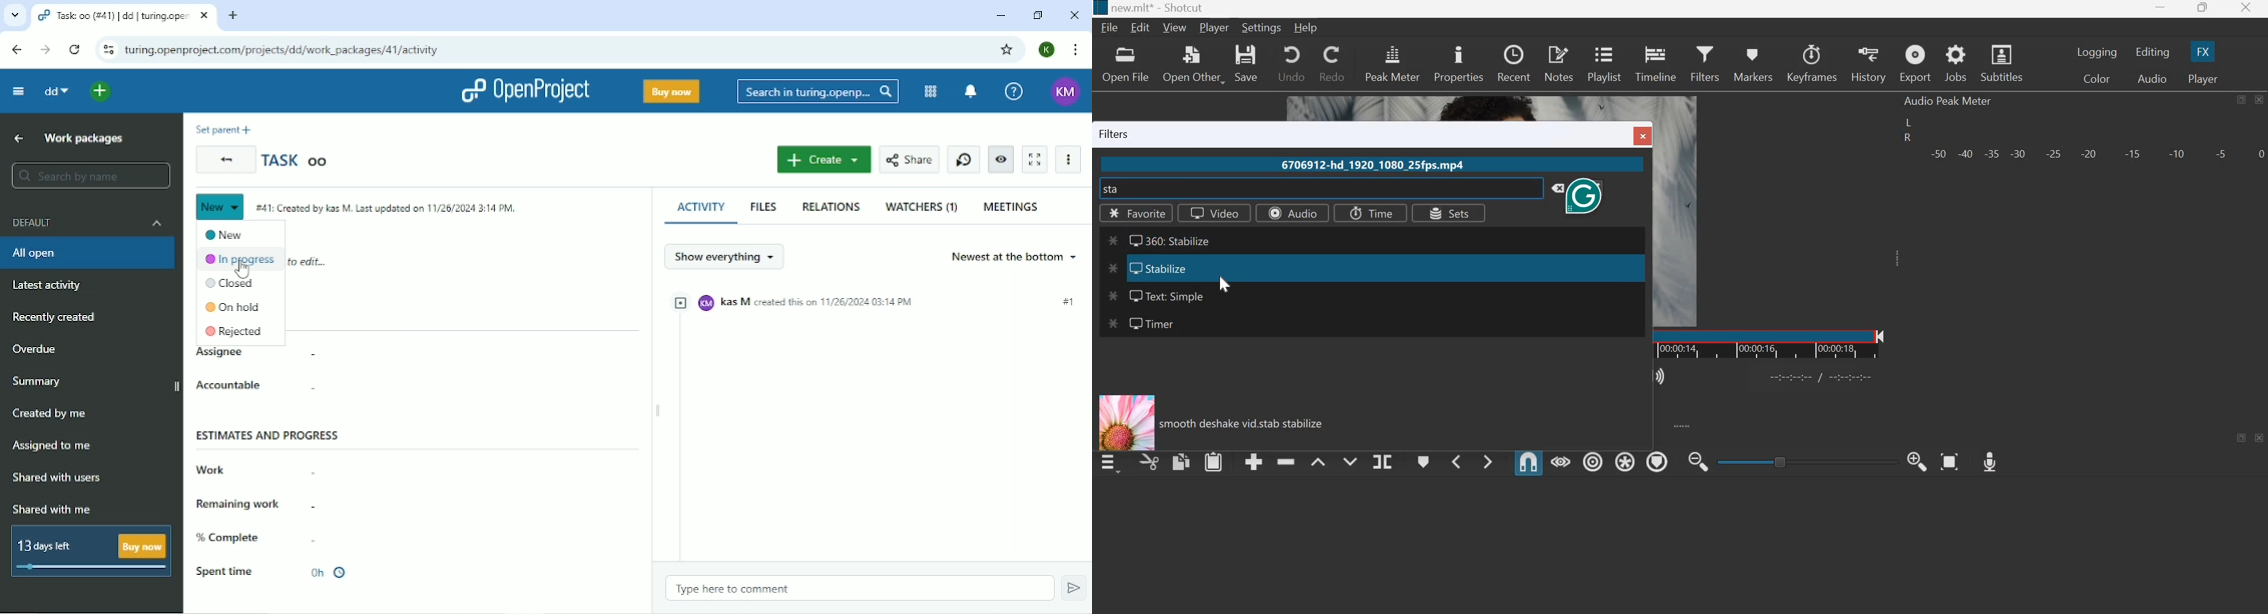 This screenshot has height=616, width=2268. I want to click on Audio Peak Meter, so click(1950, 101).